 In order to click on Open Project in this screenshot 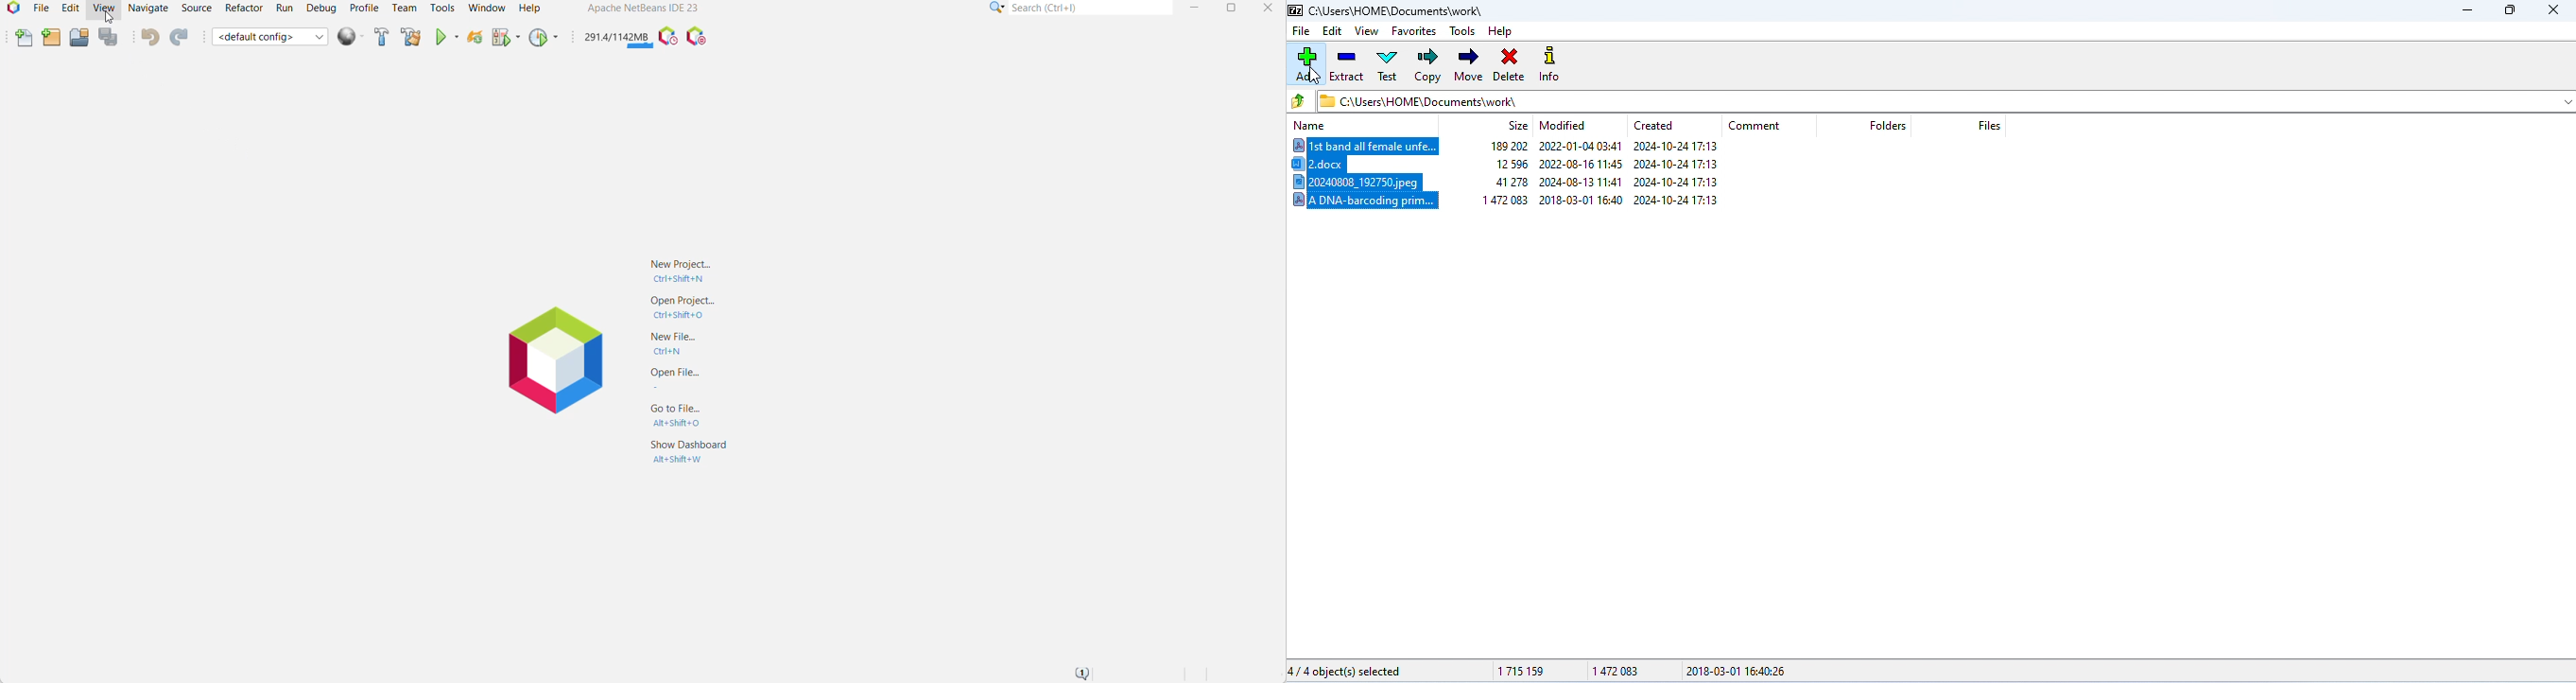, I will do `click(684, 308)`.